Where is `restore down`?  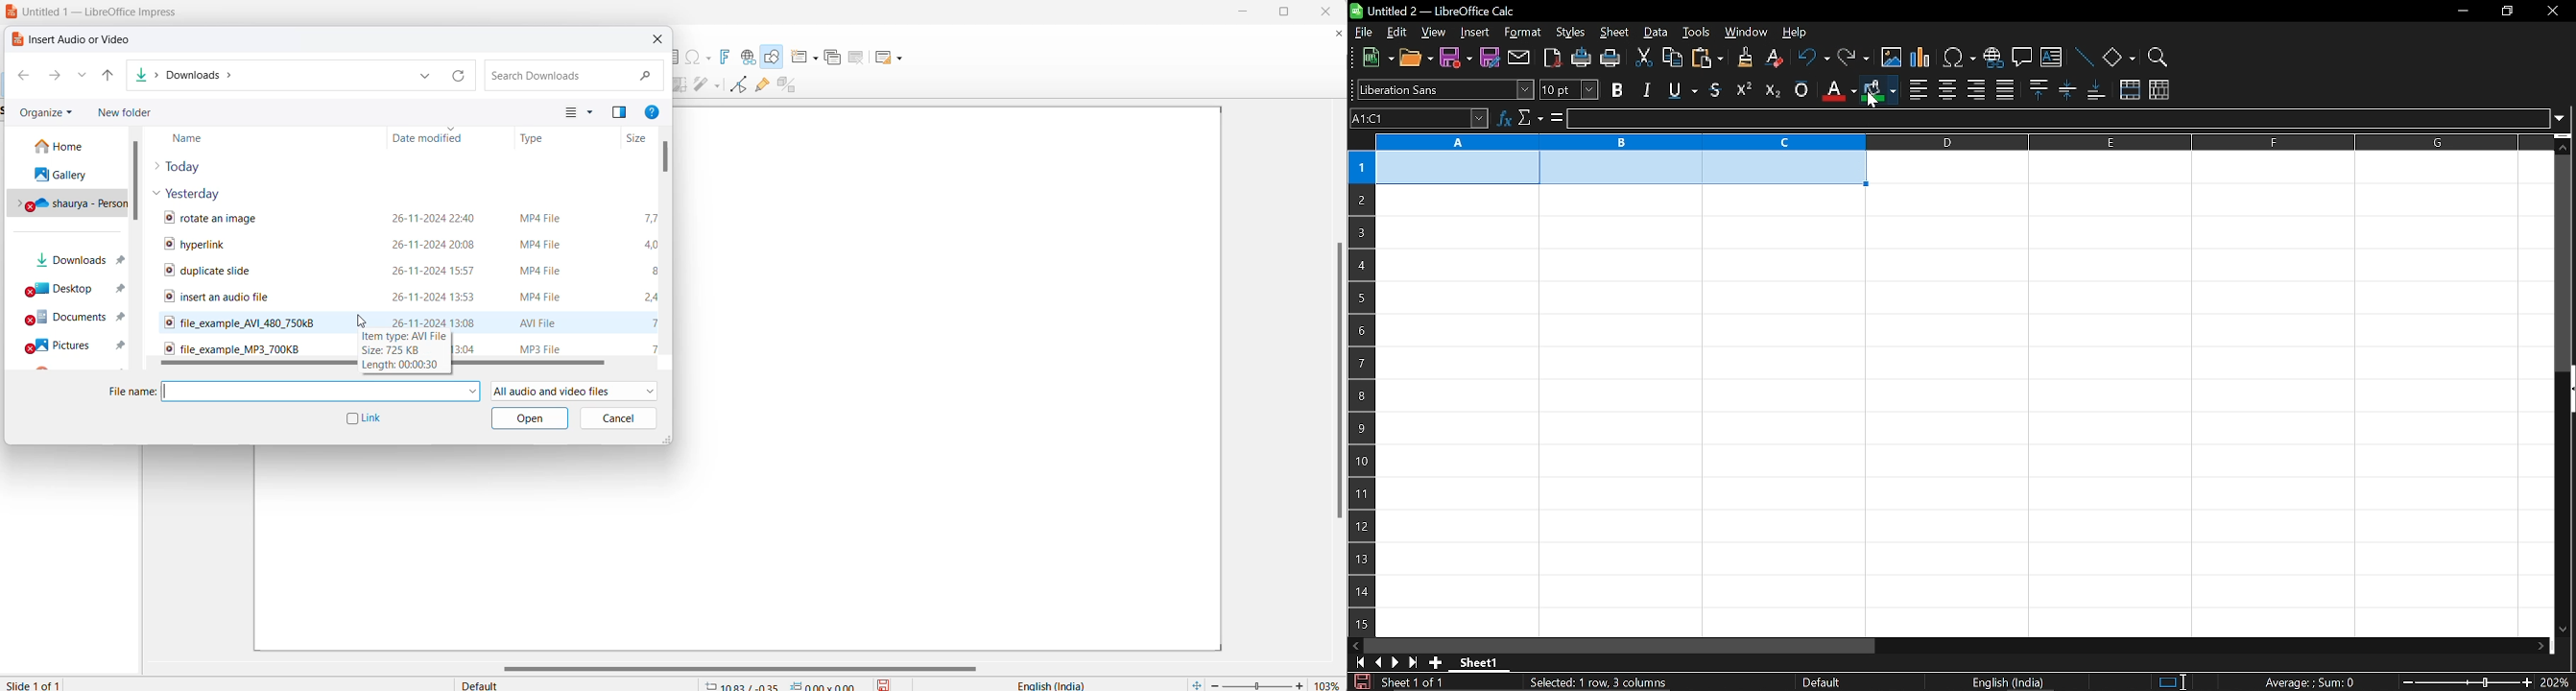 restore down is located at coordinates (2506, 10).